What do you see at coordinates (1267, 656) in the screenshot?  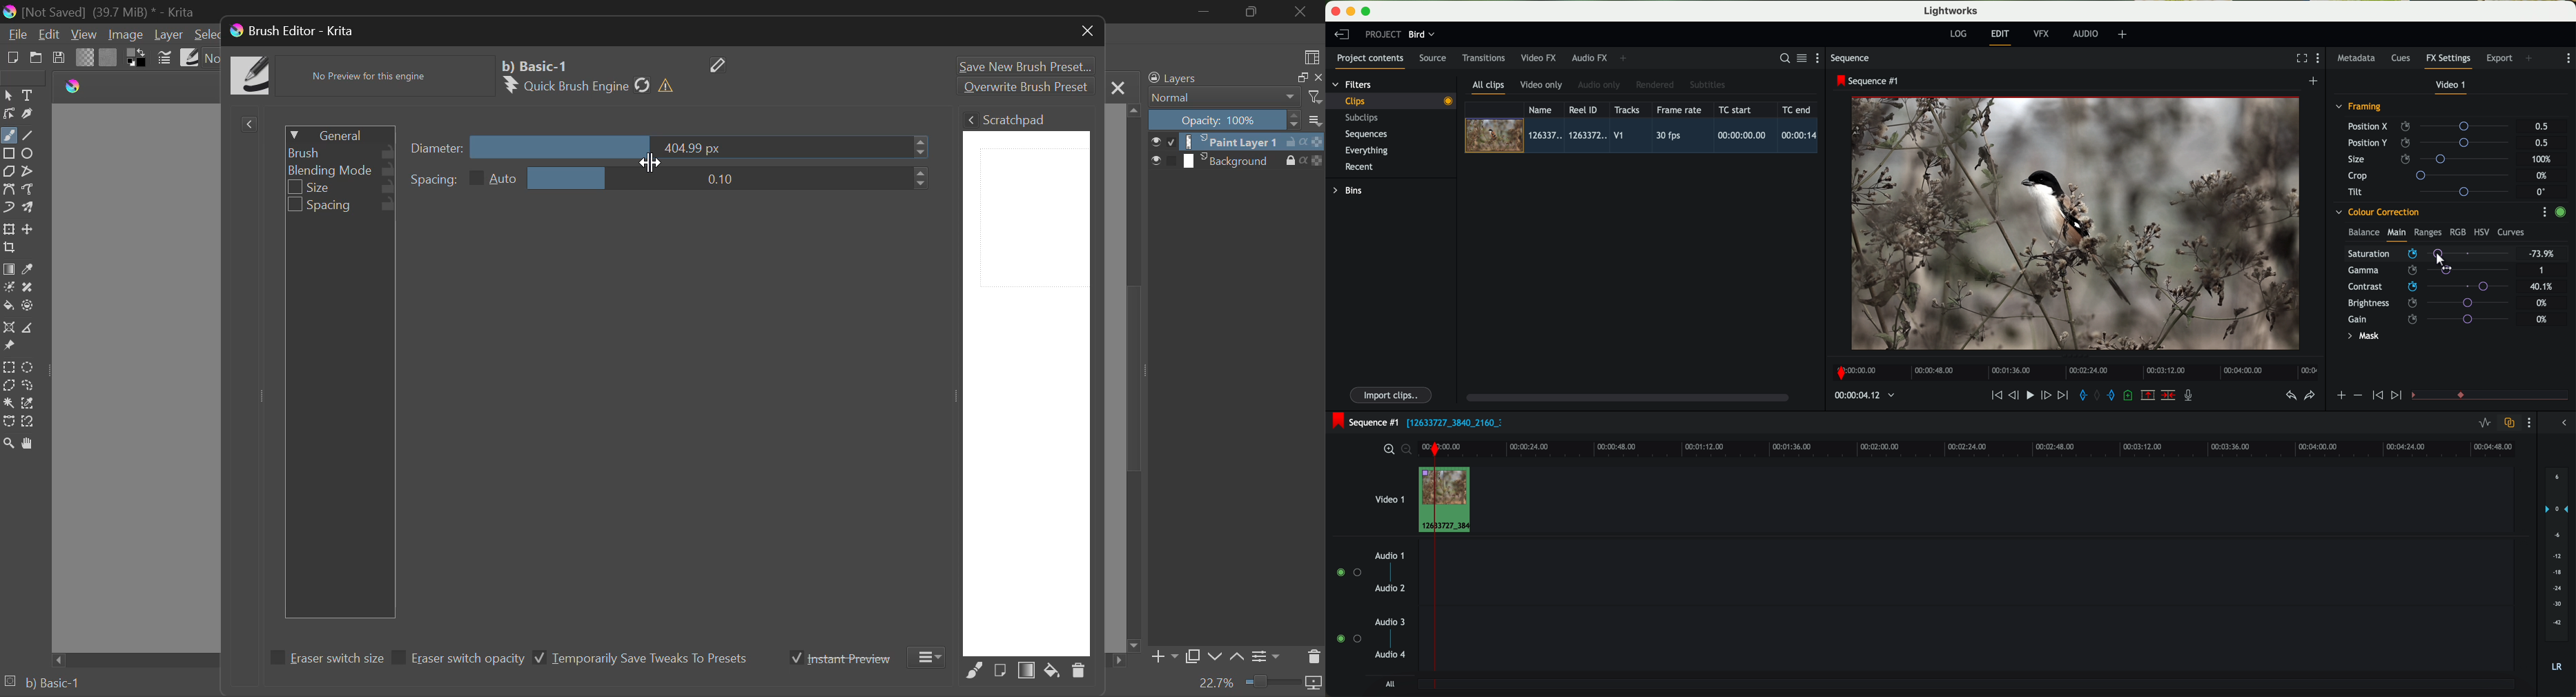 I see `Layer Settings` at bounding box center [1267, 656].